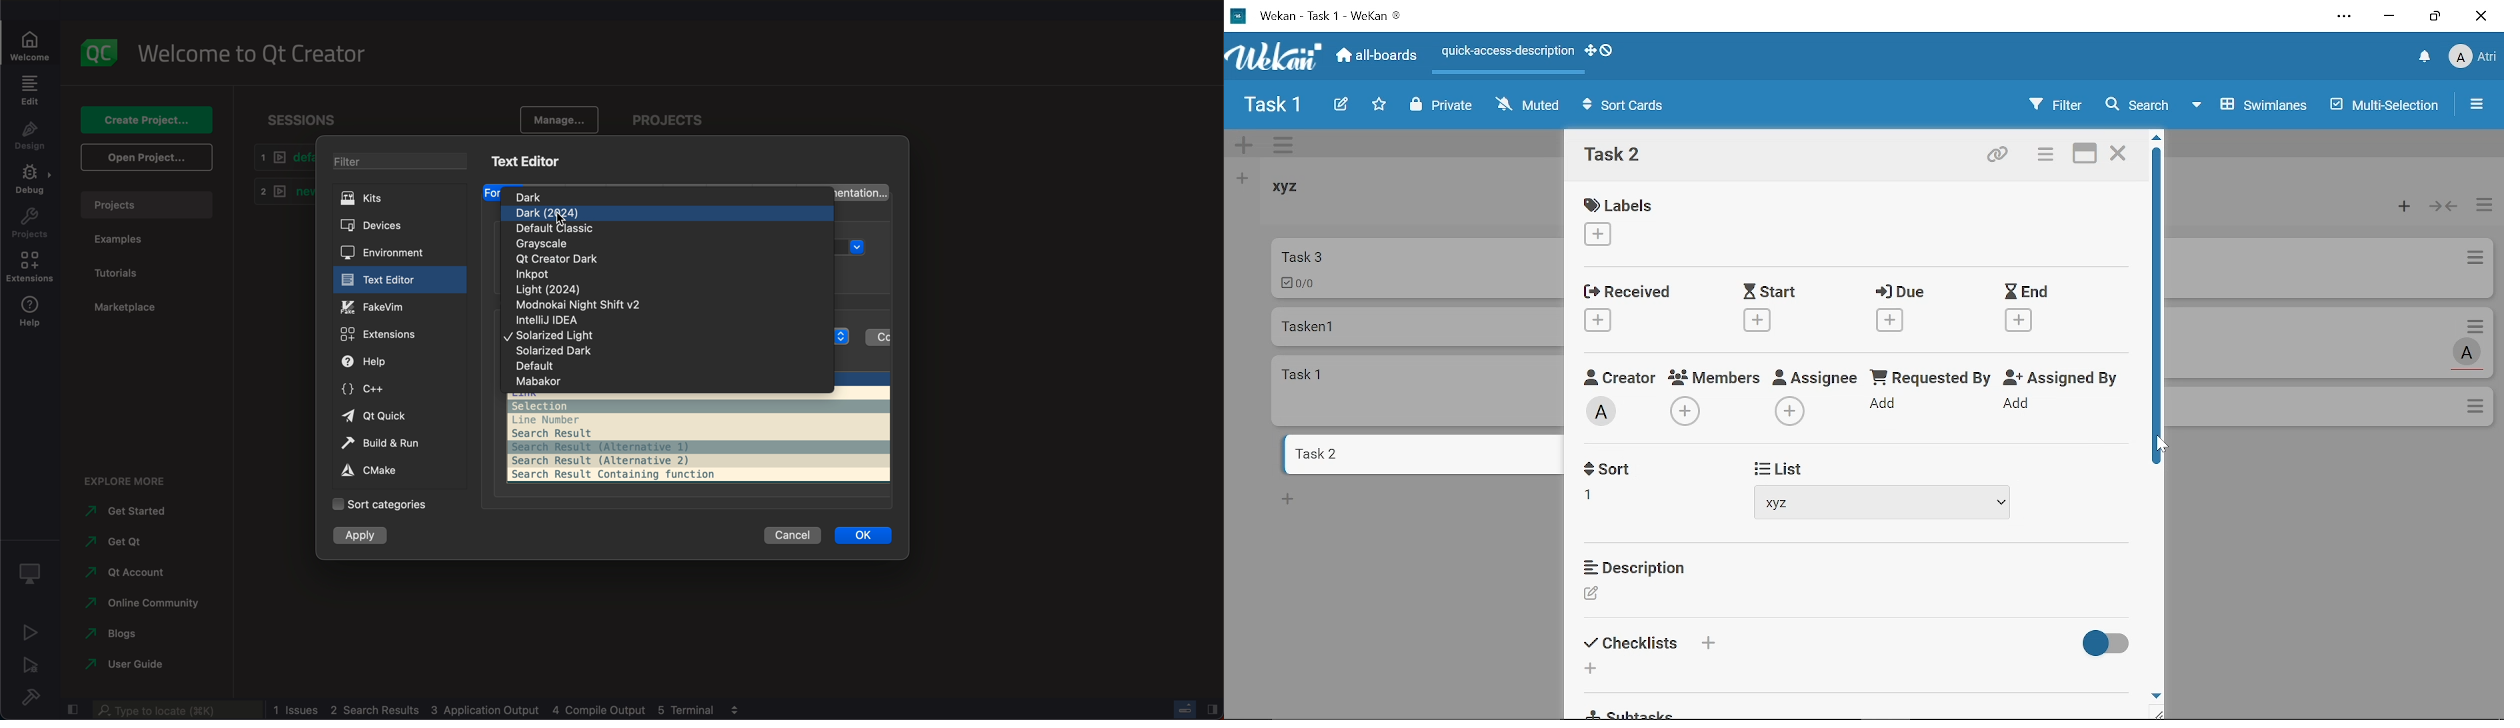 The width and height of the screenshot is (2520, 728). I want to click on cmake, so click(392, 470).